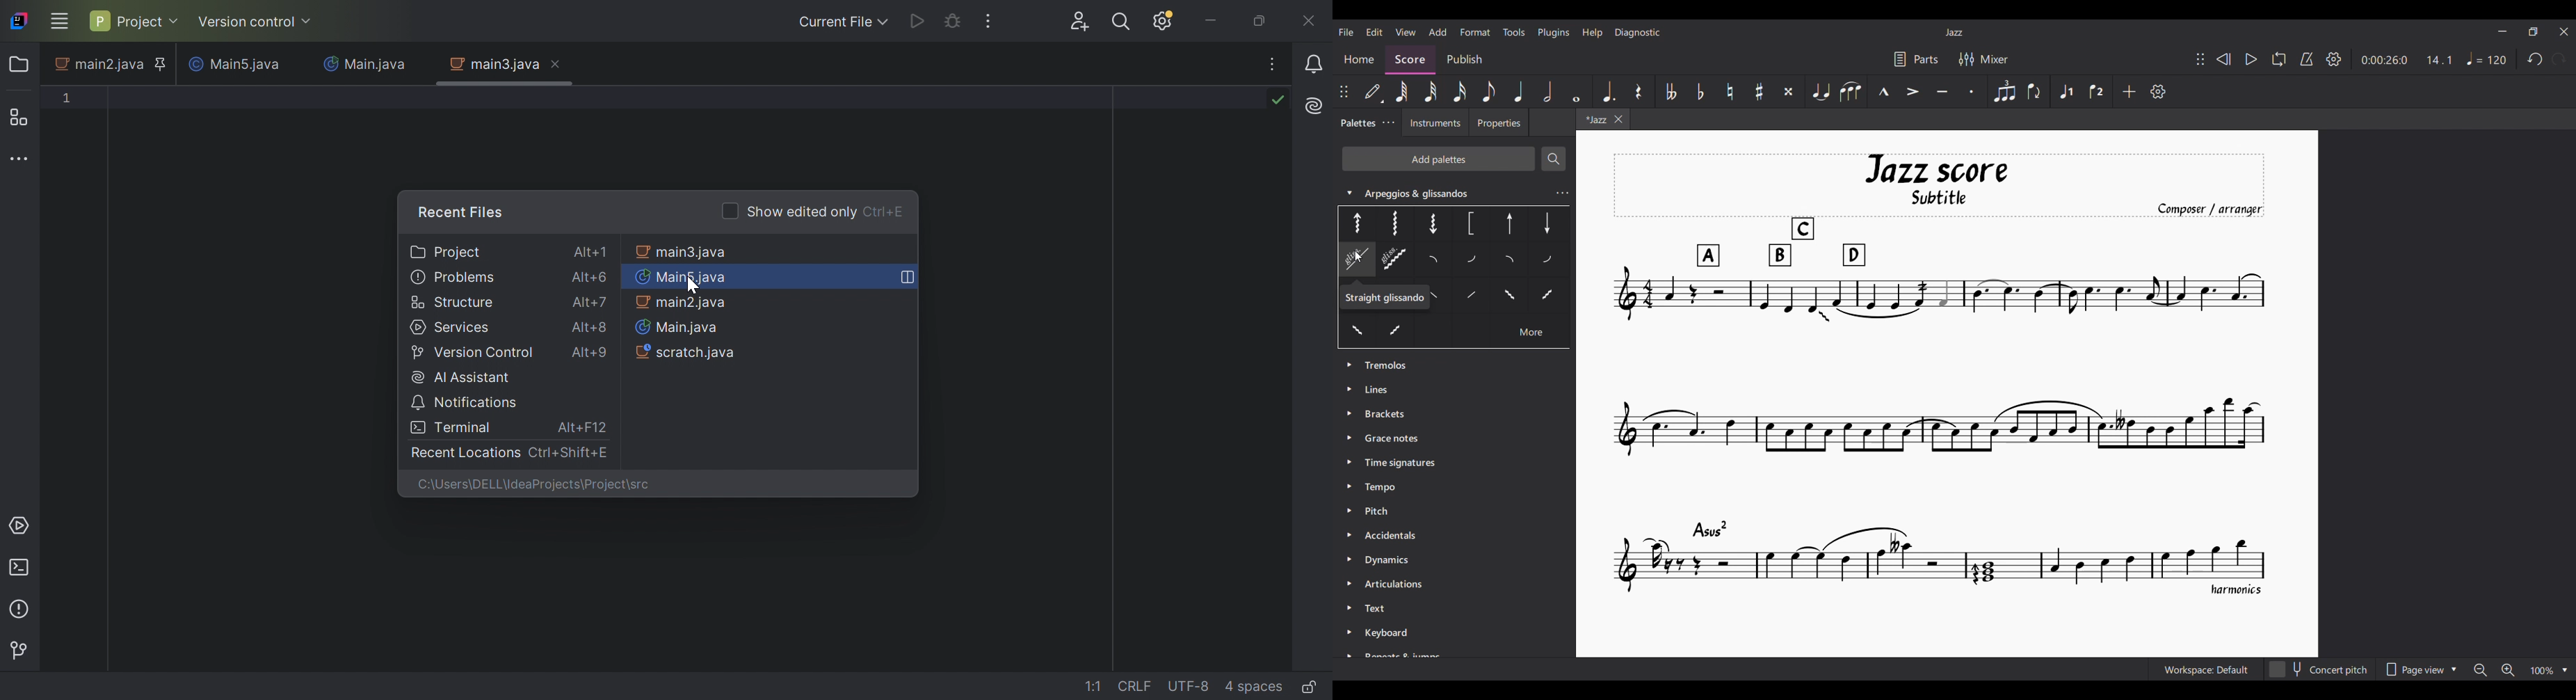 Image resolution: width=2576 pixels, height=700 pixels. Describe the element at coordinates (586, 305) in the screenshot. I see `Alt+7` at that location.